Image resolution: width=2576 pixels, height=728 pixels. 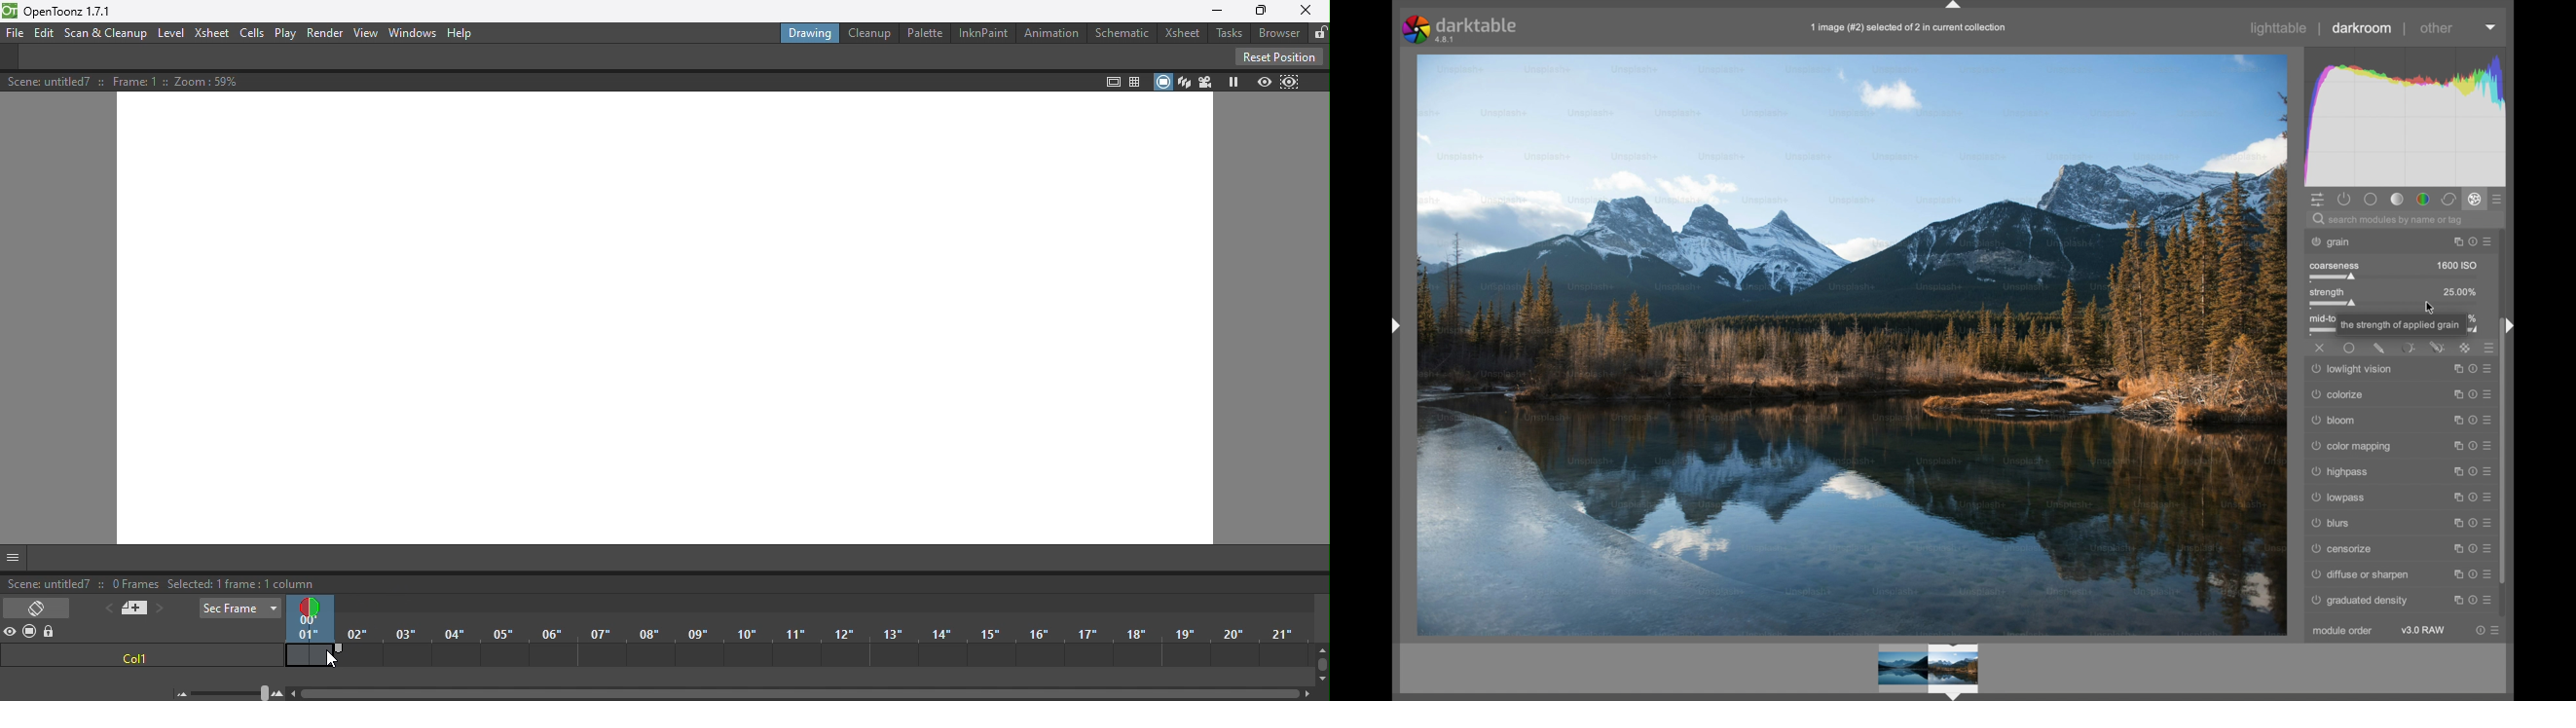 I want to click on Preview, so click(x=1265, y=83).